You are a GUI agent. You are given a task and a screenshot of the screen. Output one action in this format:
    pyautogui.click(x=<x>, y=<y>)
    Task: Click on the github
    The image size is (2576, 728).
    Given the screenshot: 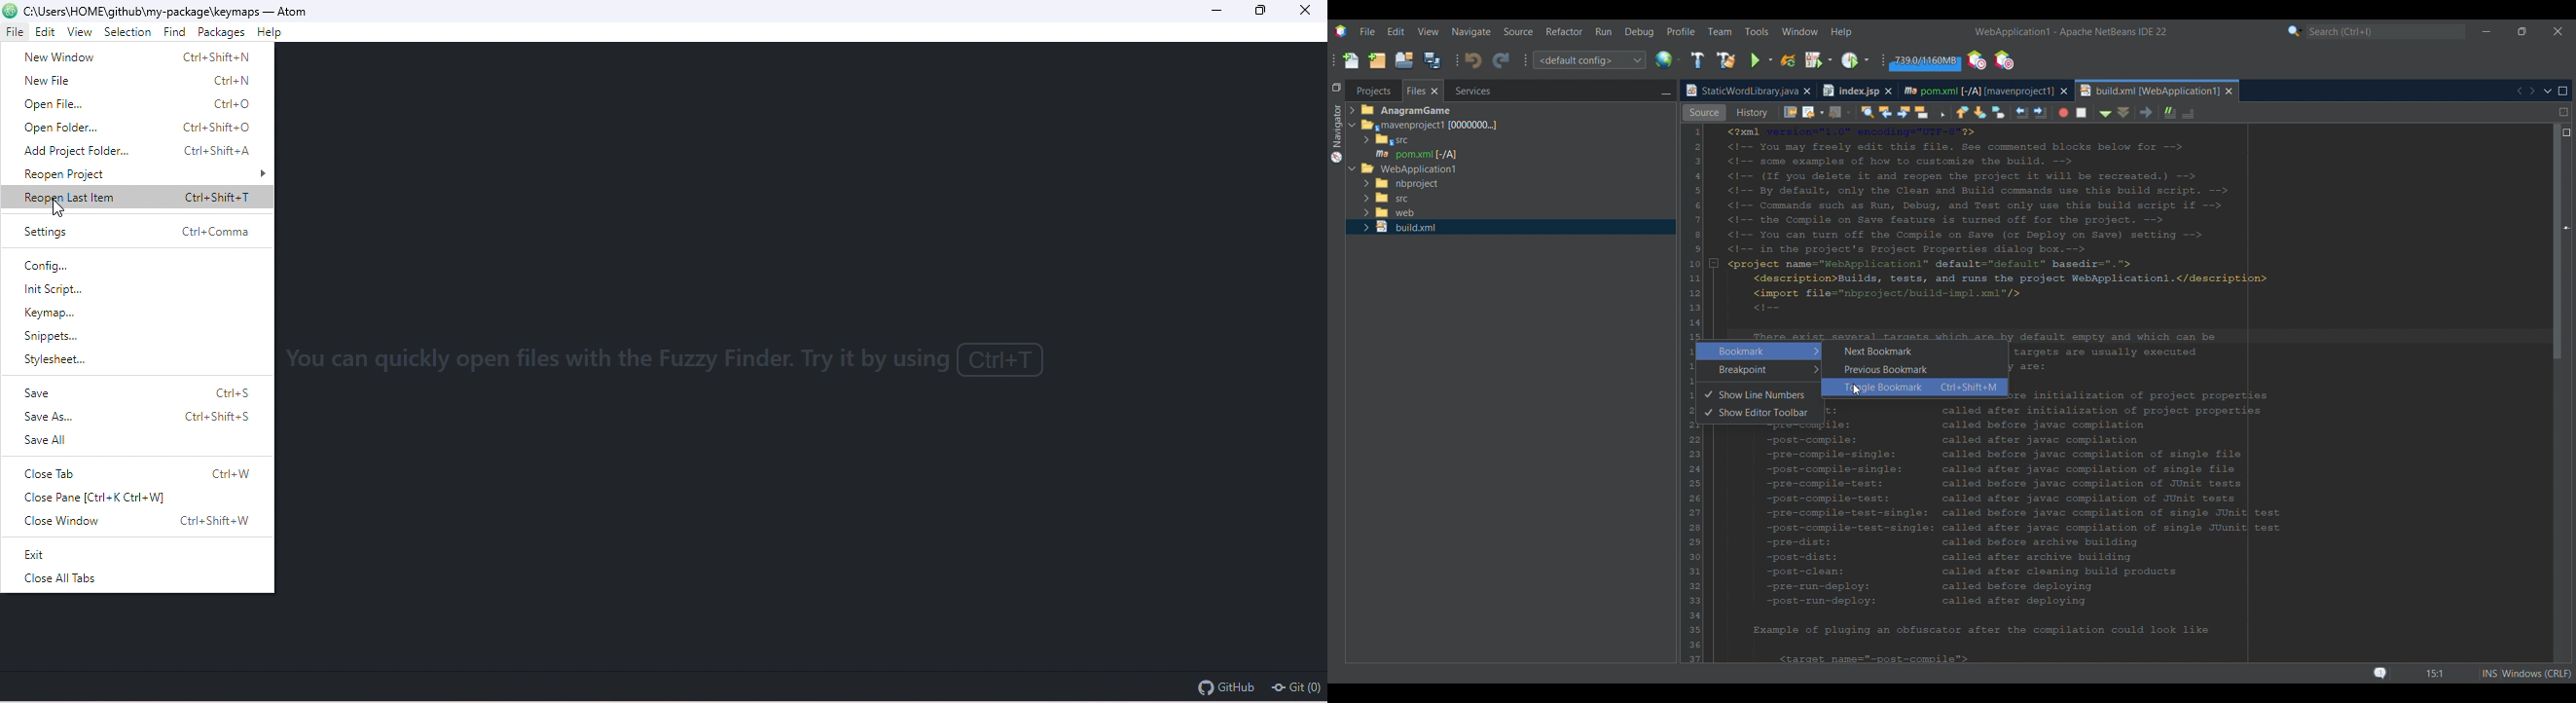 What is the action you would take?
    pyautogui.click(x=1225, y=685)
    